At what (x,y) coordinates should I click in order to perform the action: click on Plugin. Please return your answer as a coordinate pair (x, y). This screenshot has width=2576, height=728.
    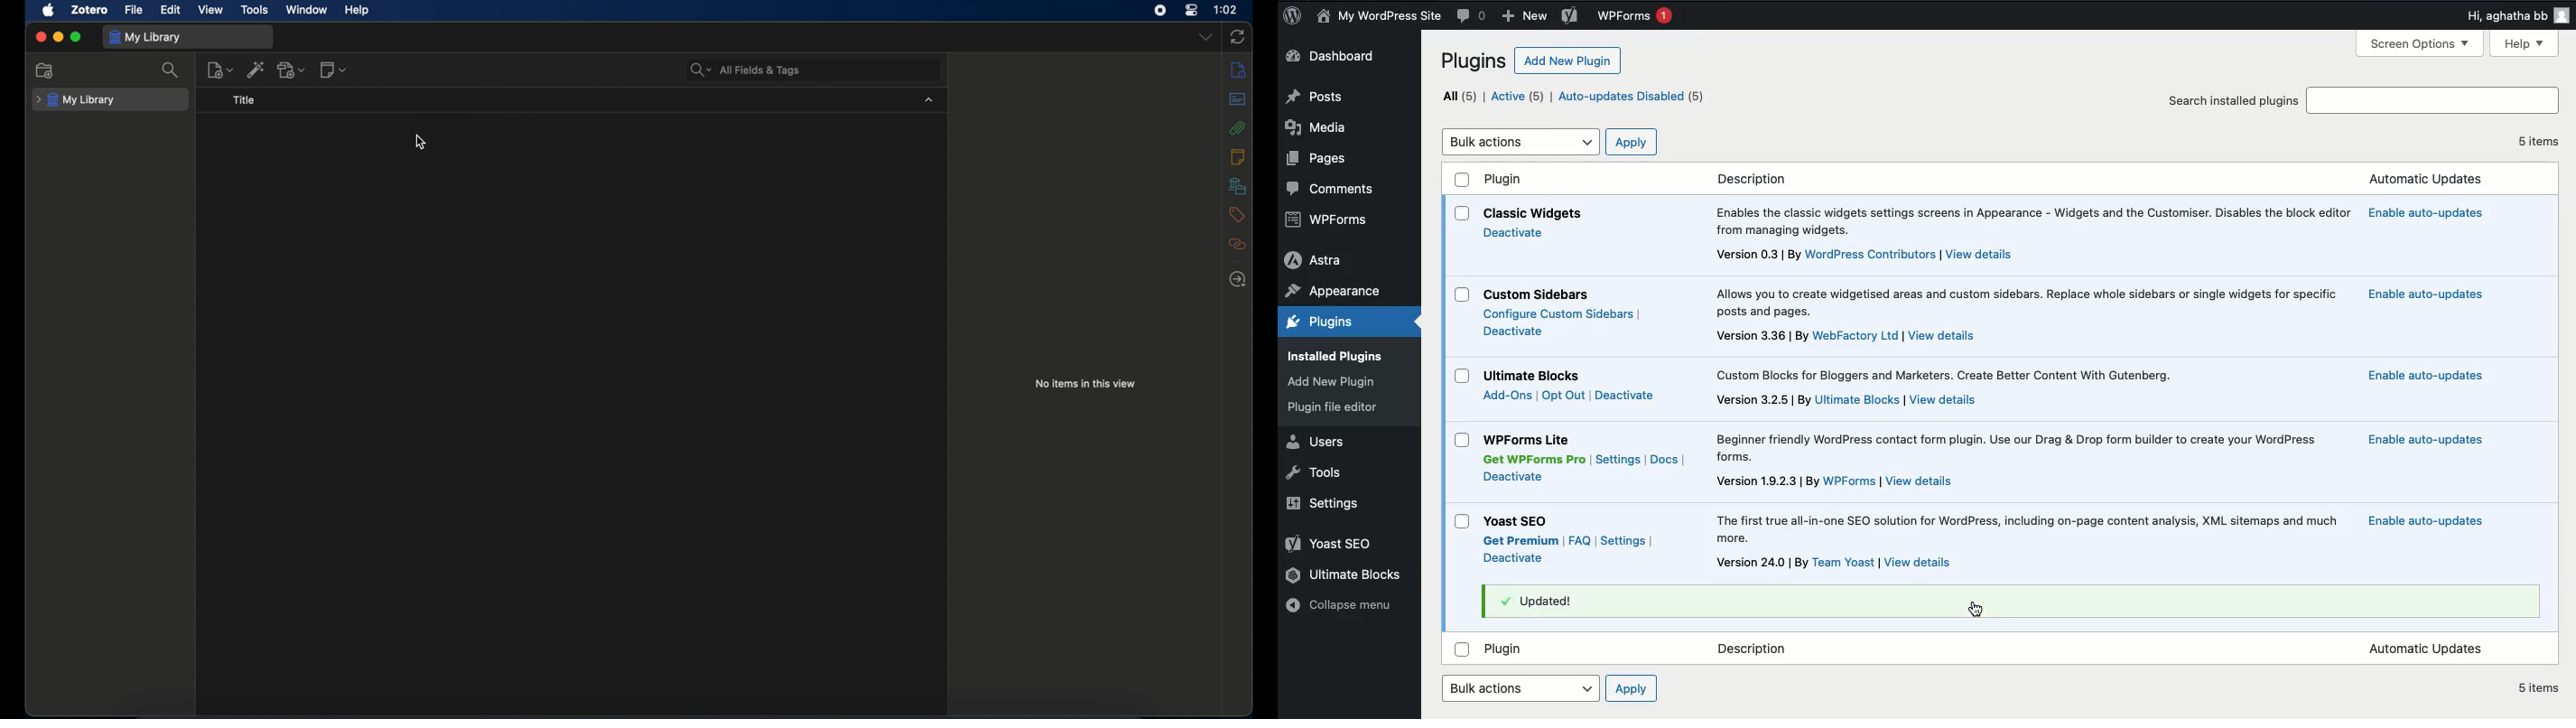
    Looking at the image, I should click on (1521, 522).